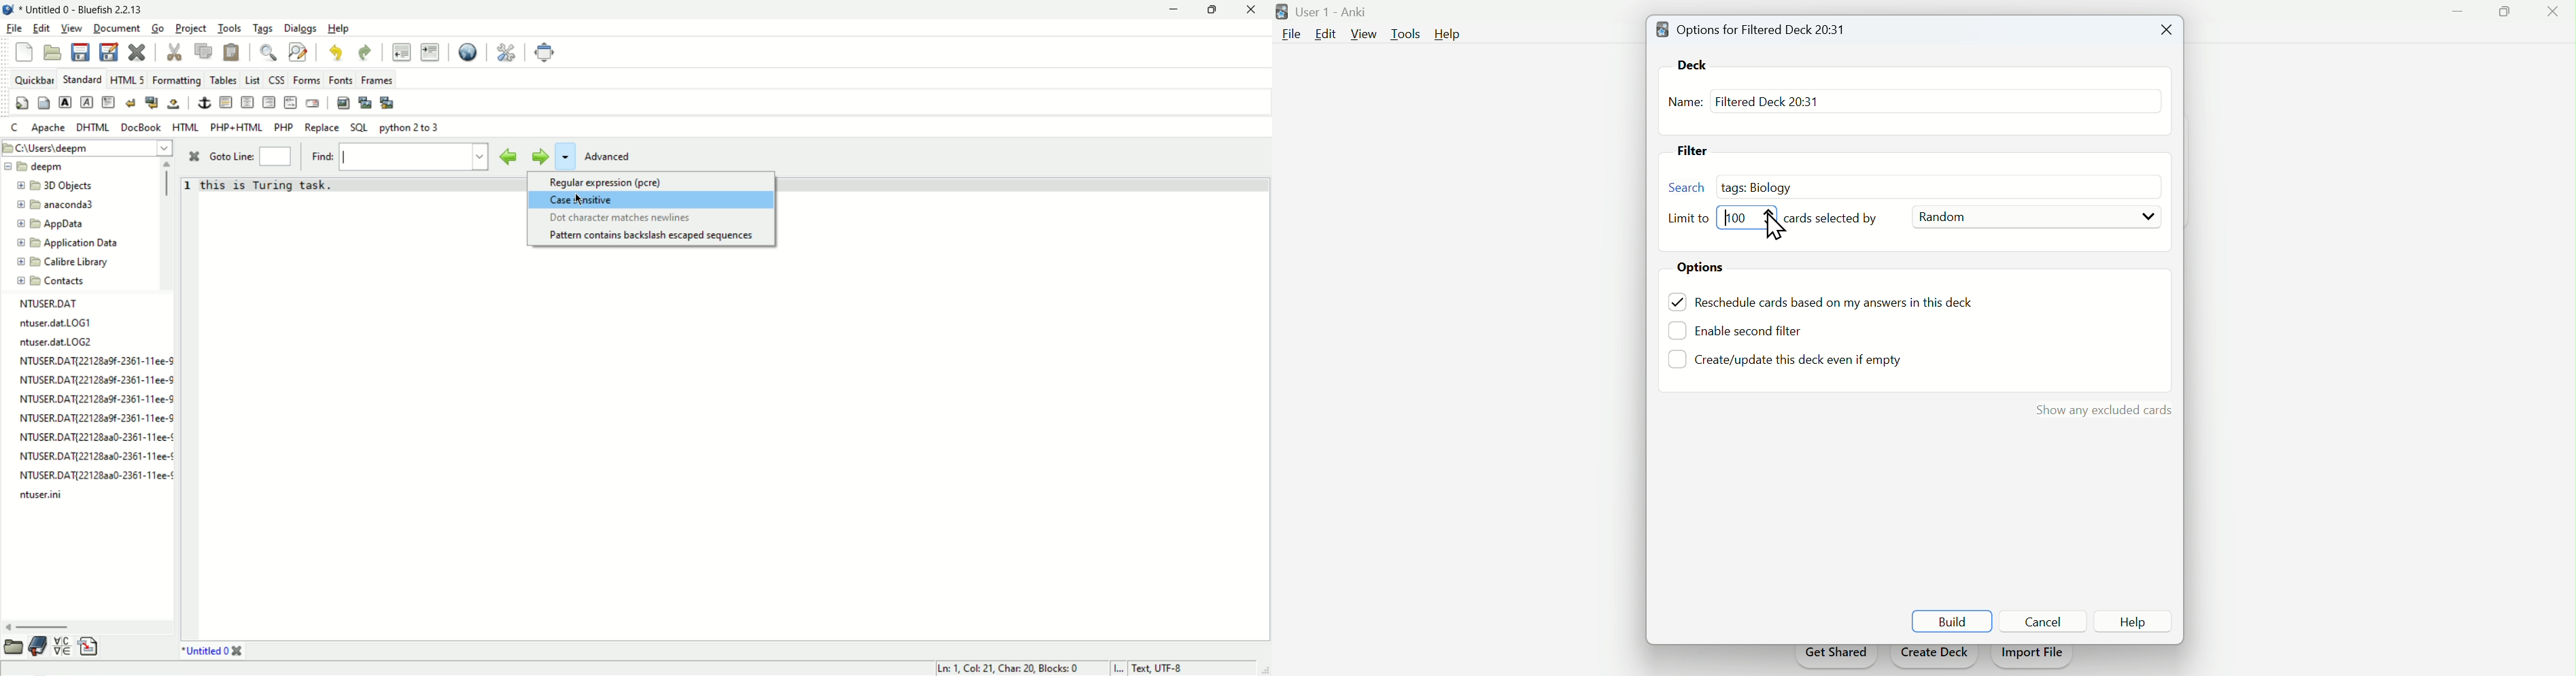  Describe the element at coordinates (285, 127) in the screenshot. I see `PHP` at that location.